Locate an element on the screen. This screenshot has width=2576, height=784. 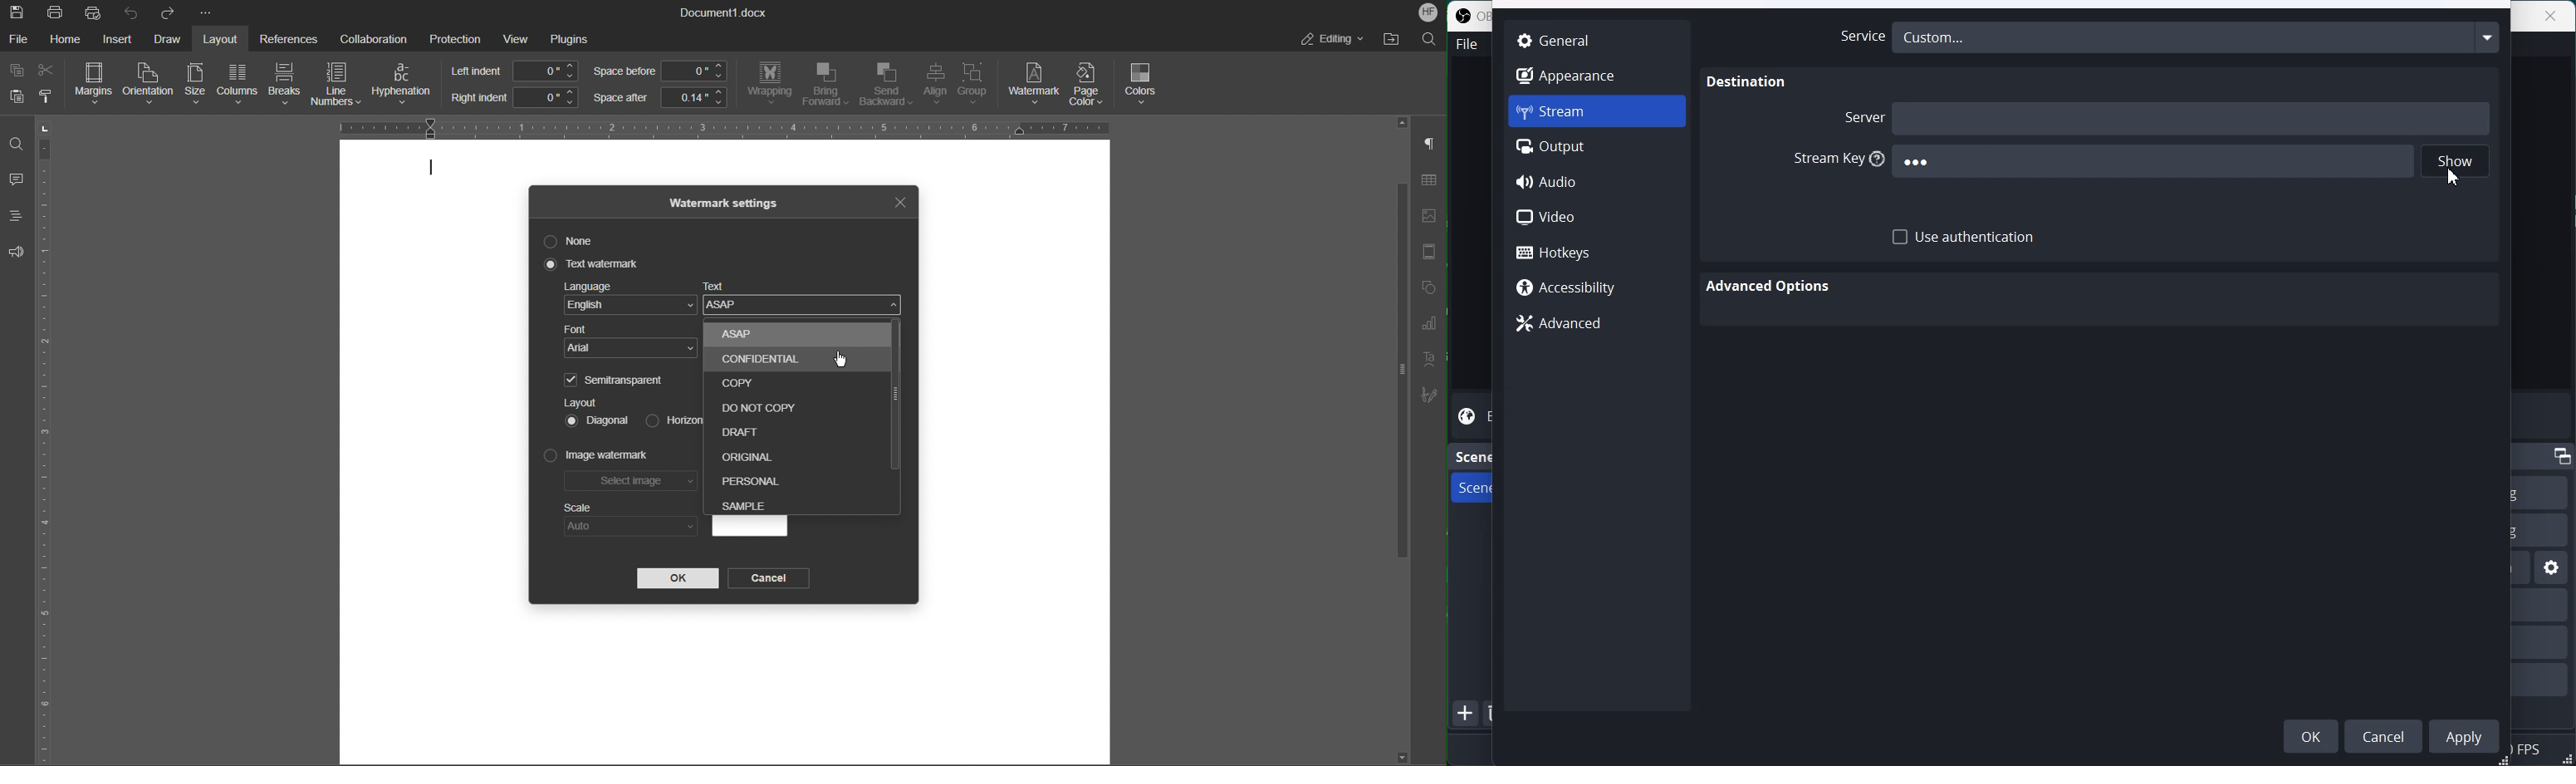
Find is located at coordinates (15, 144).